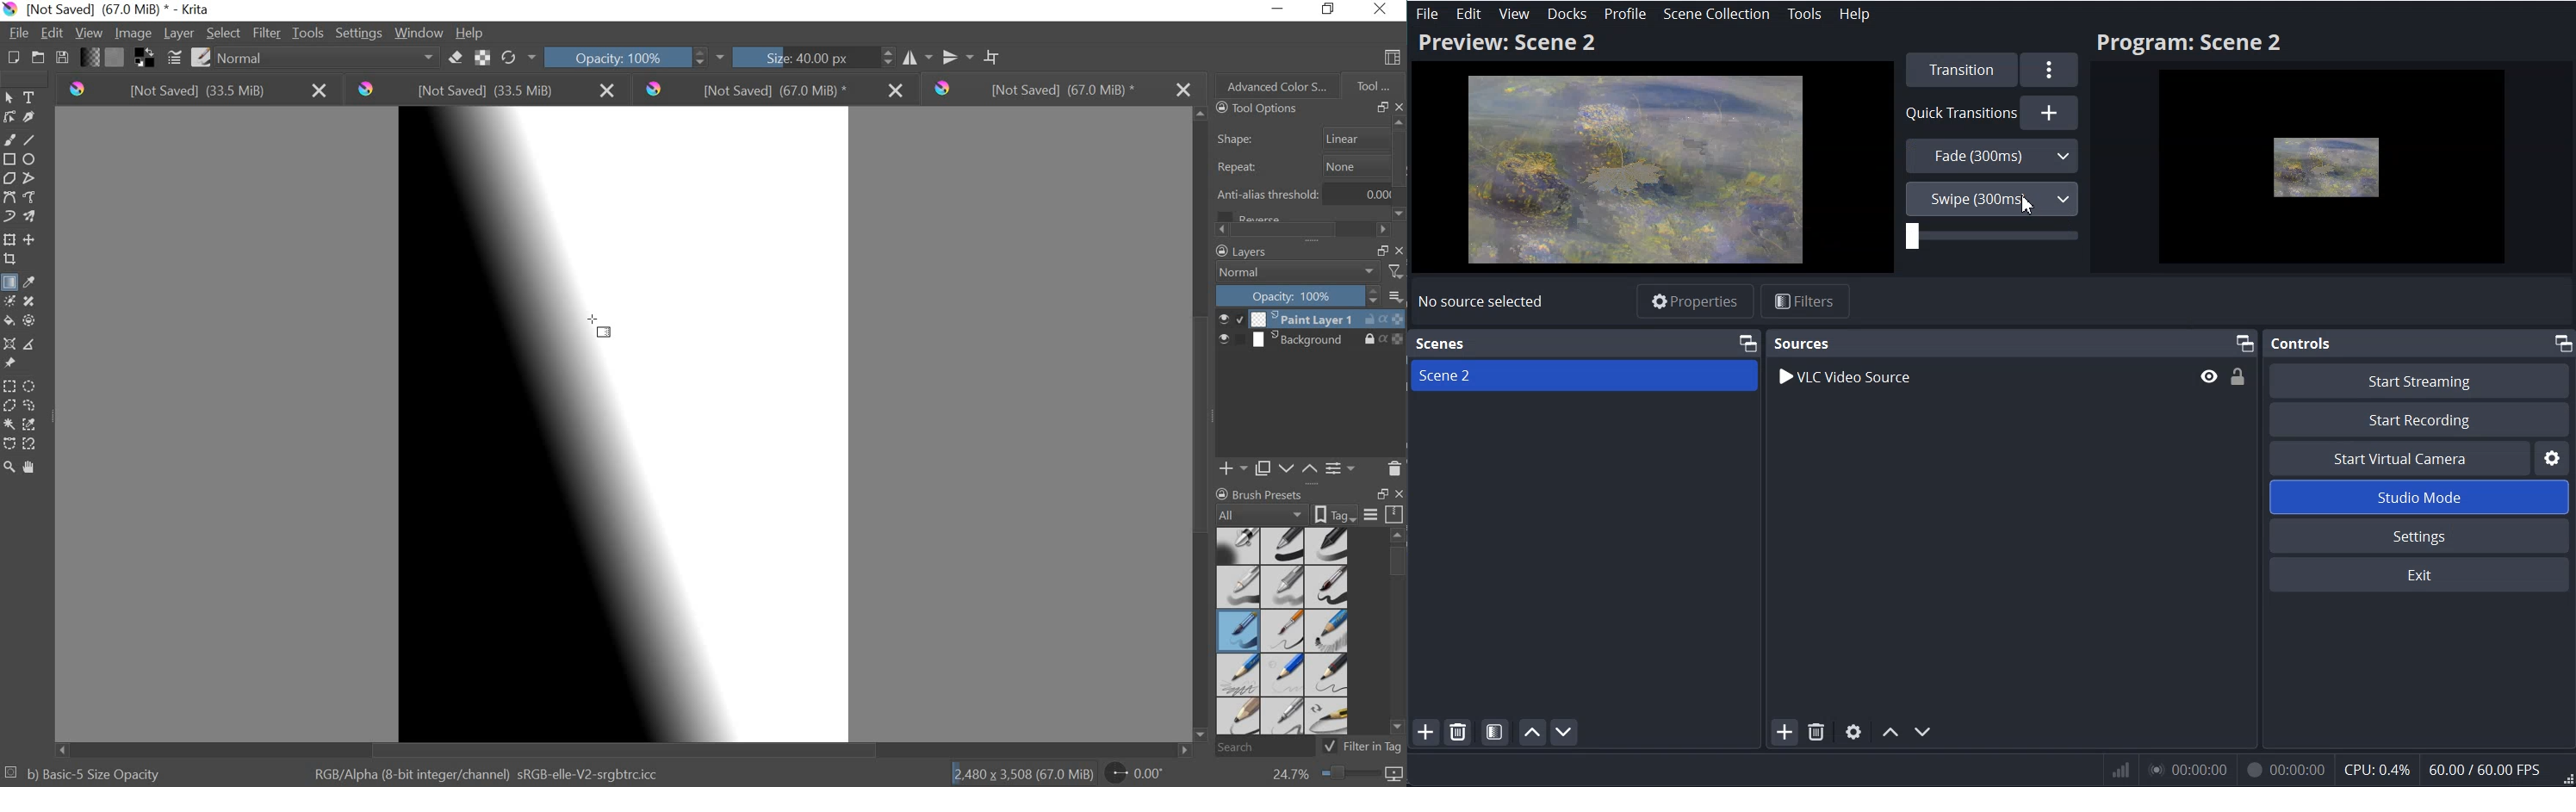 The width and height of the screenshot is (2576, 812). I want to click on reference images, so click(12, 363).